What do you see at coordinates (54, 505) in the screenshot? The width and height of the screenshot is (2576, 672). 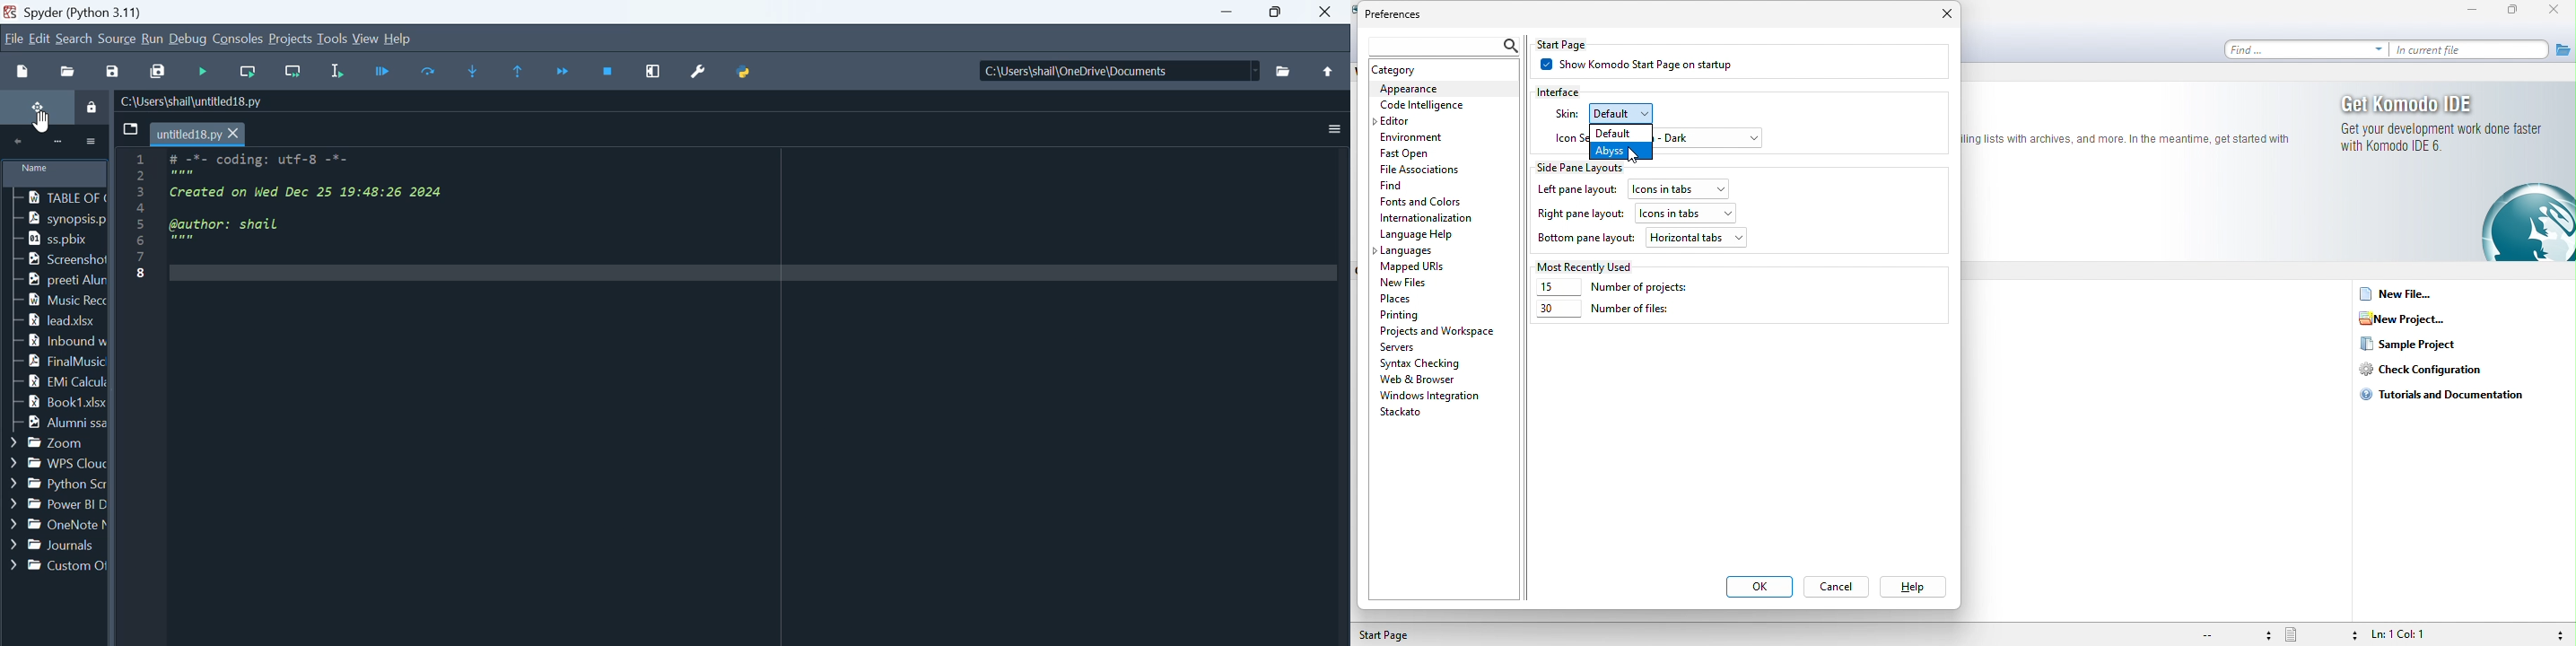 I see `Power BI D..` at bounding box center [54, 505].